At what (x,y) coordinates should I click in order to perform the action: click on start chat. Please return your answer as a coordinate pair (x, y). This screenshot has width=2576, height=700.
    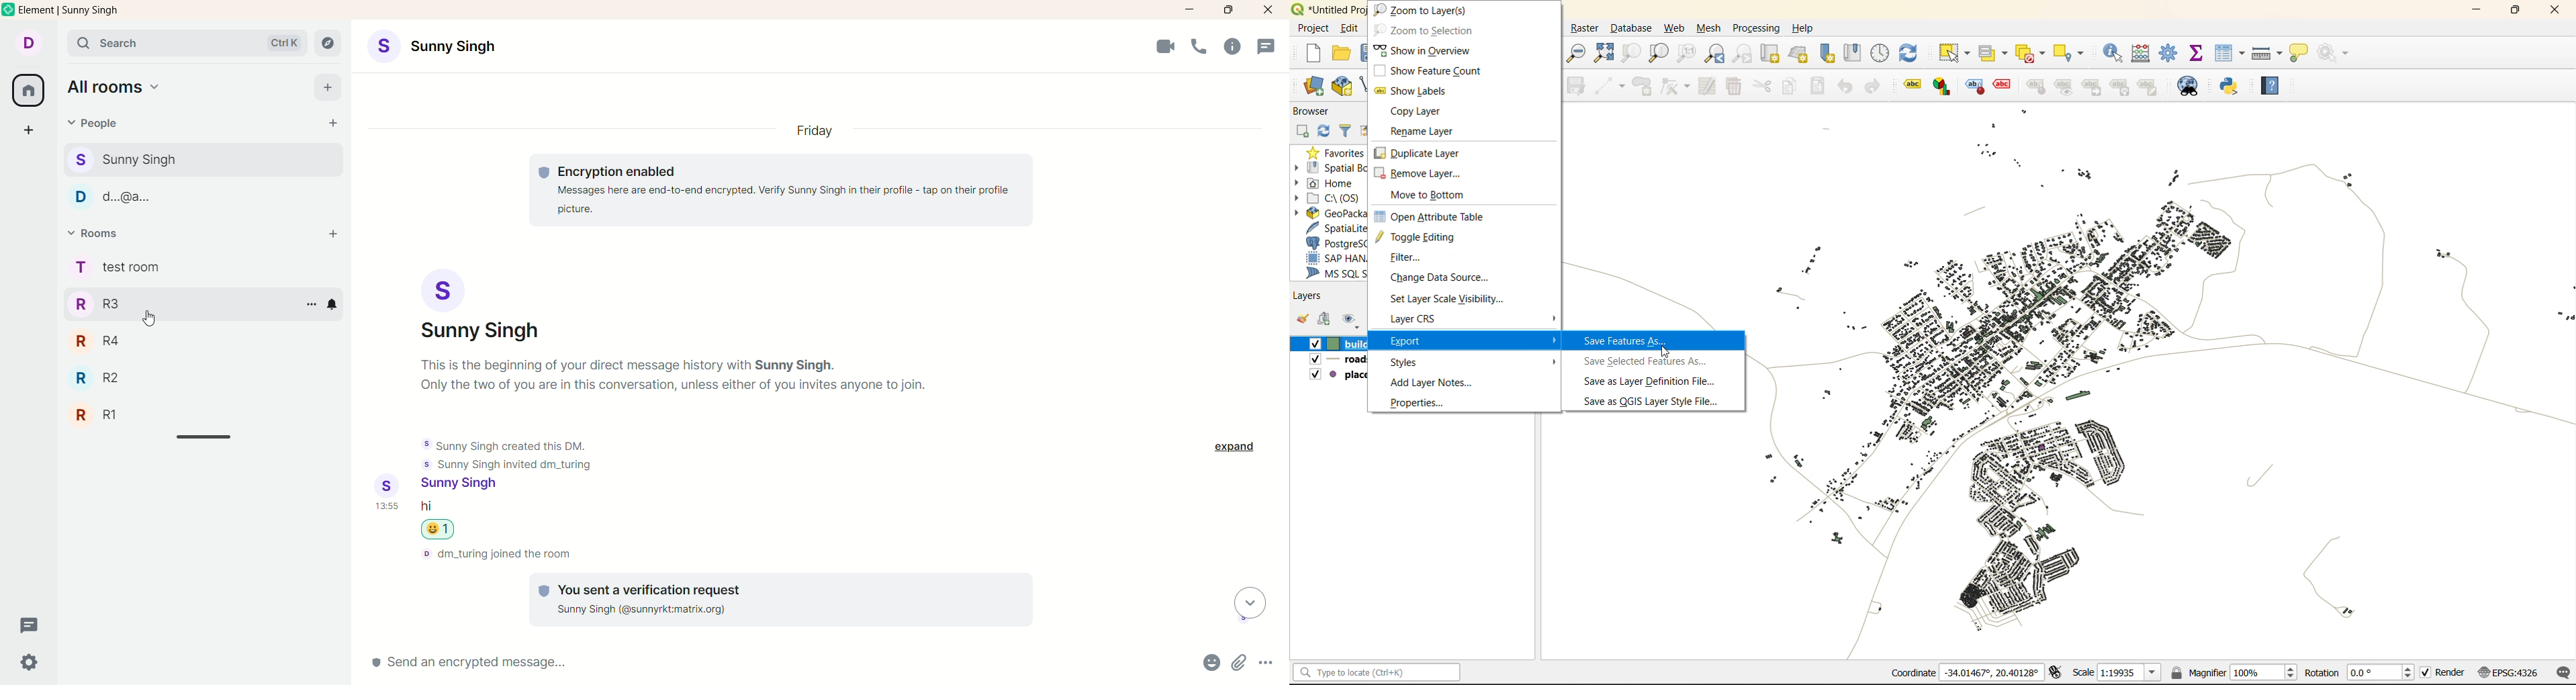
    Looking at the image, I should click on (325, 124).